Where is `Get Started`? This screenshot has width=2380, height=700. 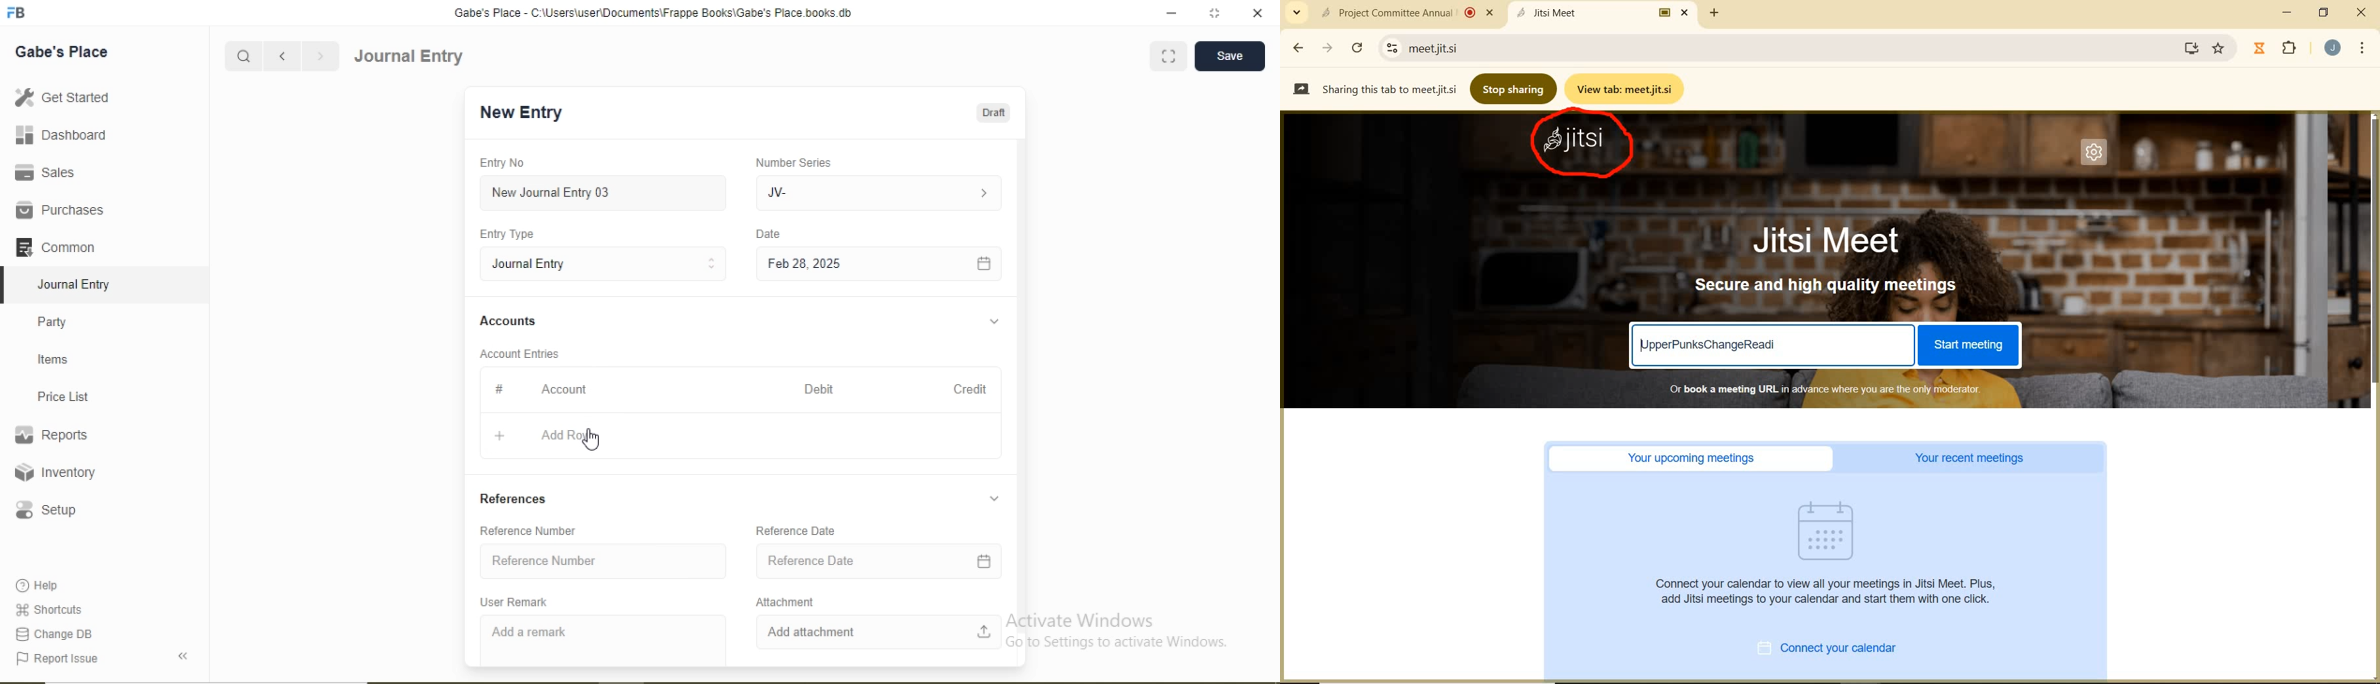
Get Started is located at coordinates (61, 96).